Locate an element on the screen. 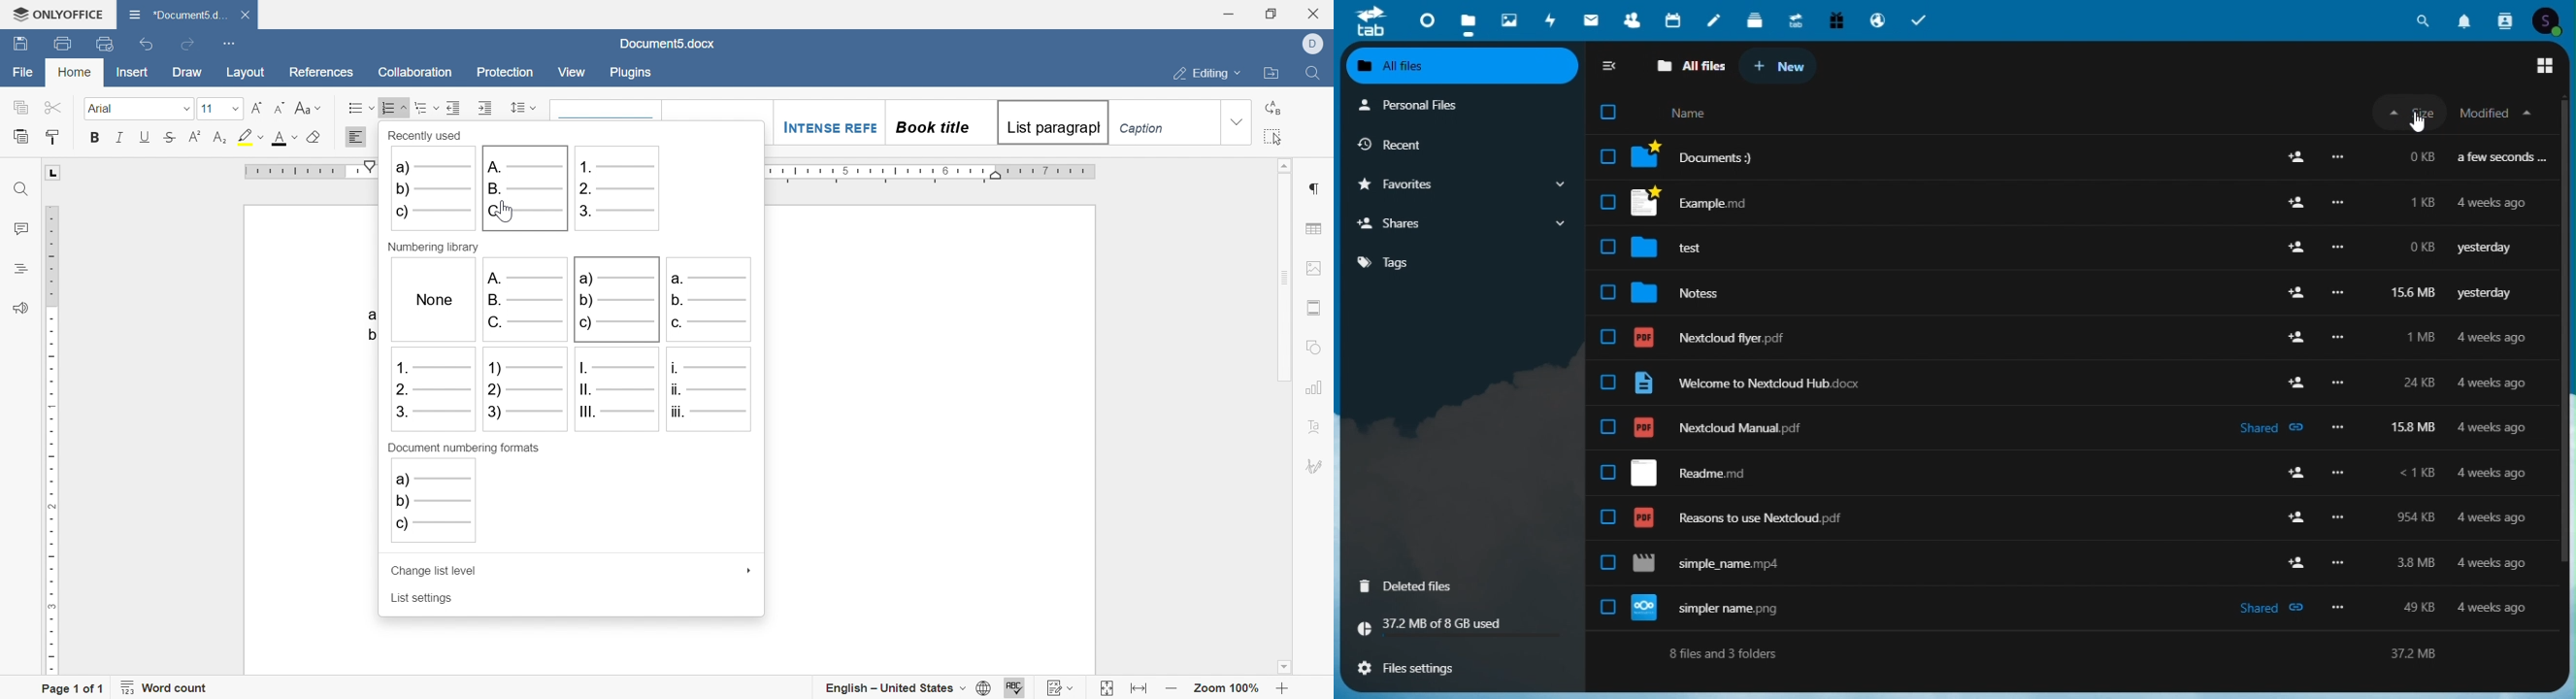 Image resolution: width=2576 pixels, height=700 pixels. home is located at coordinates (76, 72).